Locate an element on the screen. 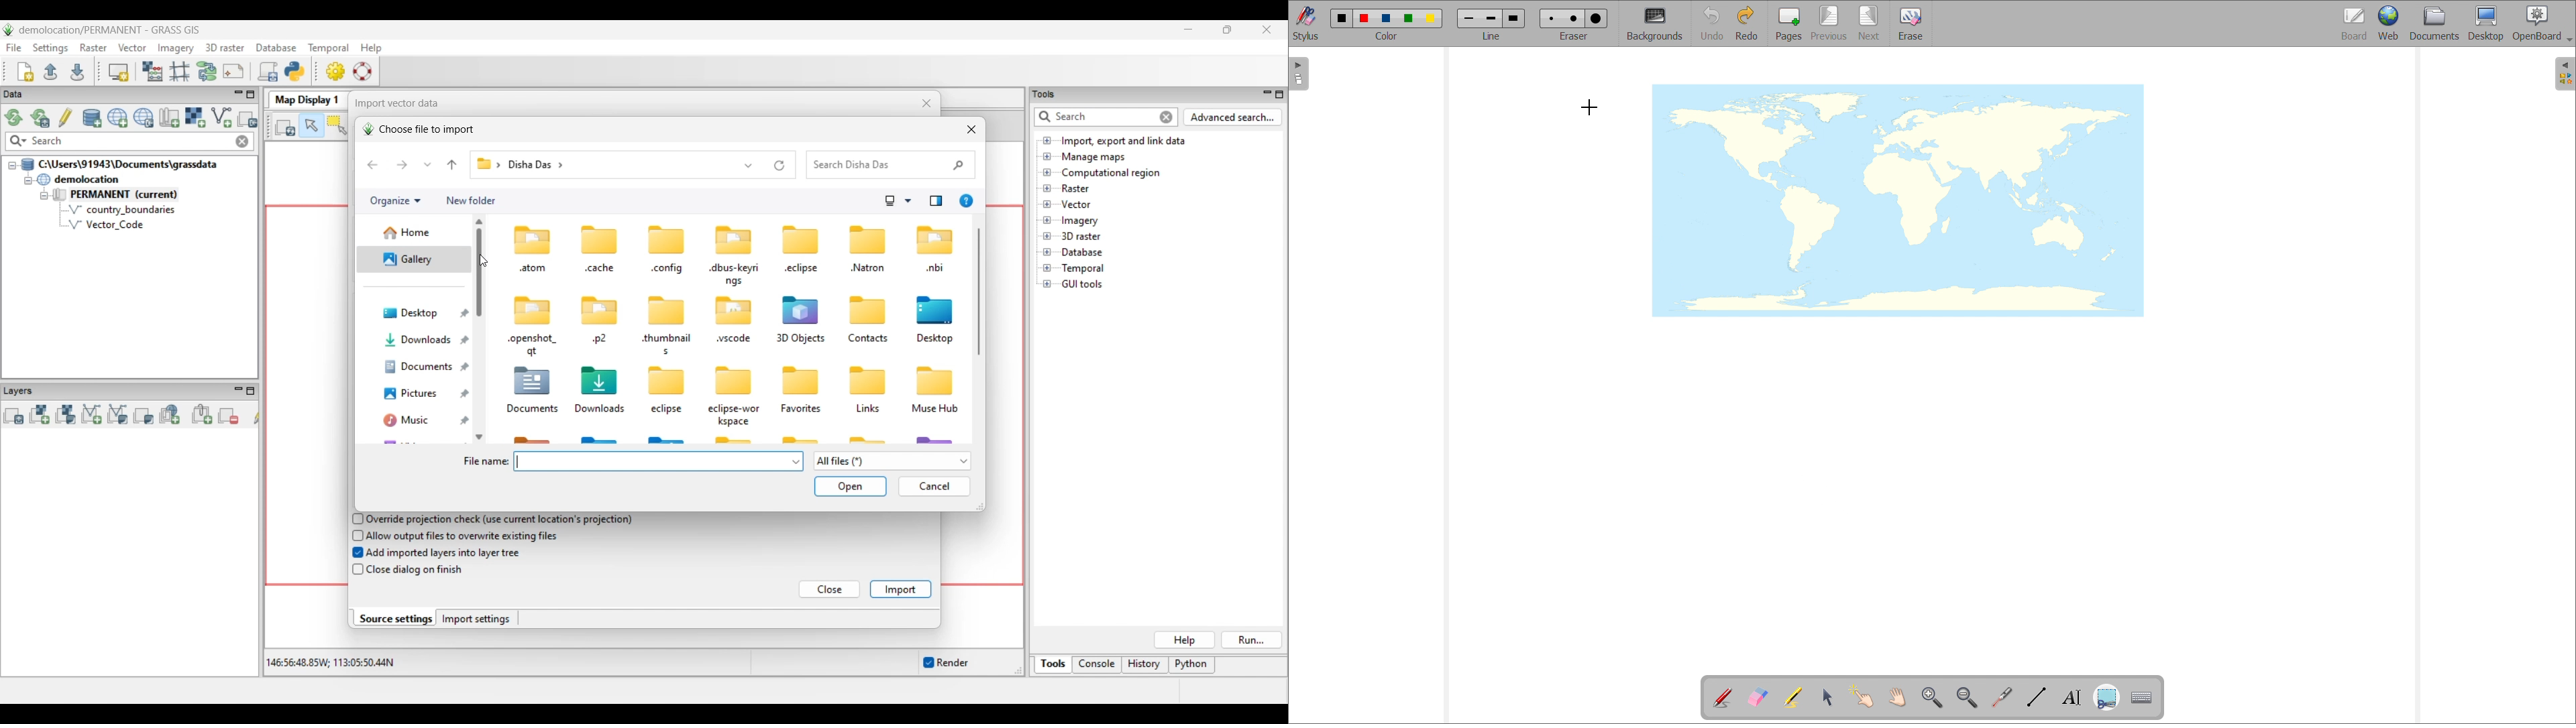 The height and width of the screenshot is (728, 2576). next page is located at coordinates (1870, 23).